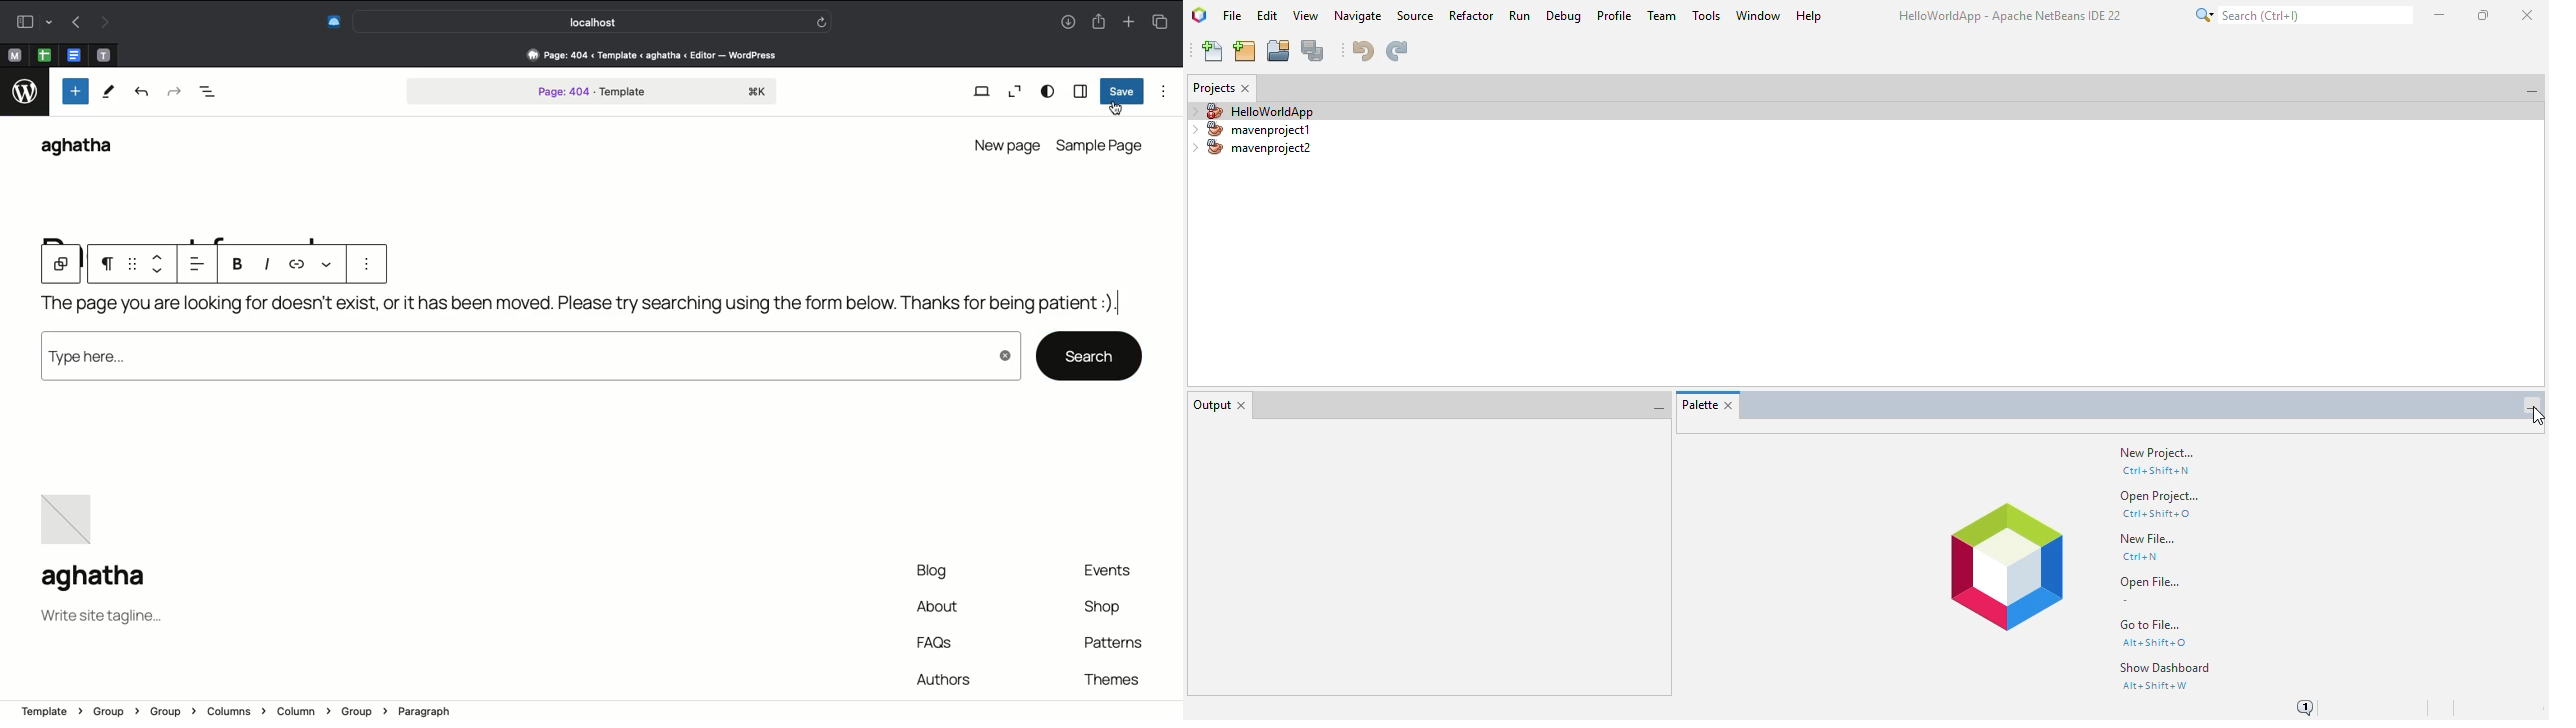 This screenshot has height=728, width=2576. Describe the element at coordinates (99, 579) in the screenshot. I see `Name` at that location.